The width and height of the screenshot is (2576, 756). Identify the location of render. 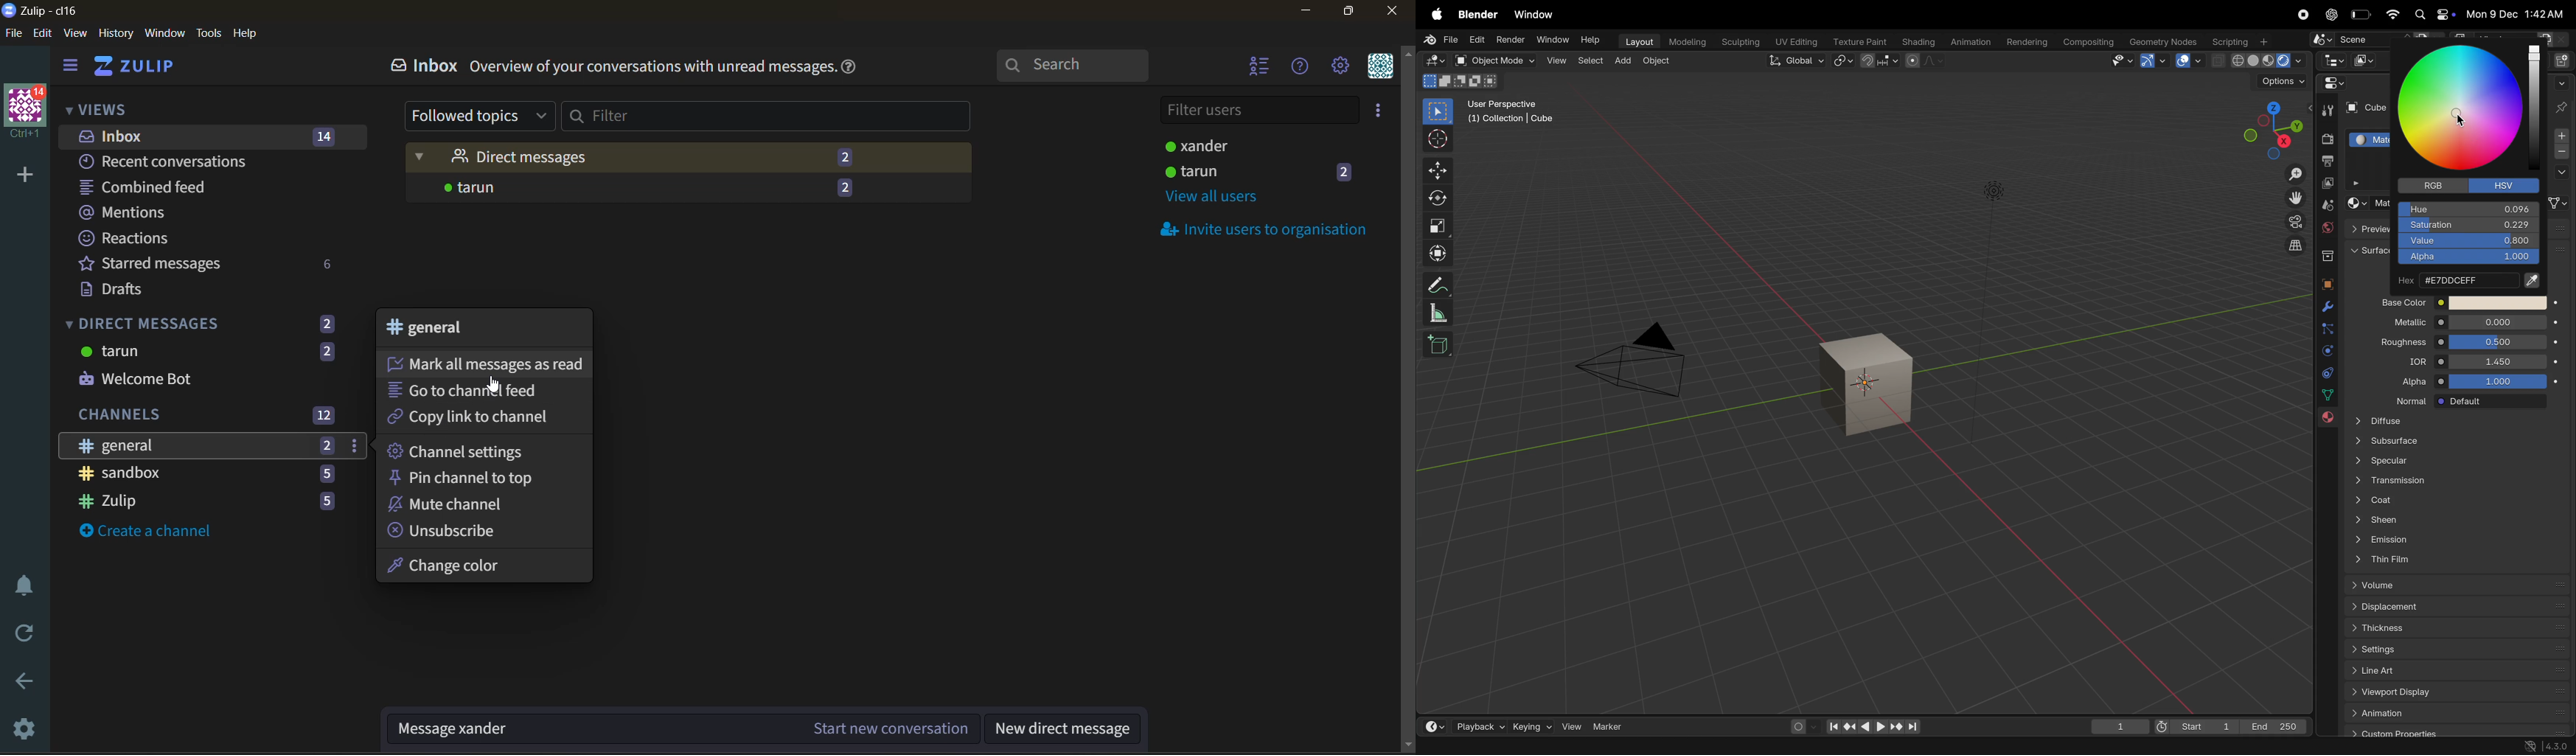
(1511, 39).